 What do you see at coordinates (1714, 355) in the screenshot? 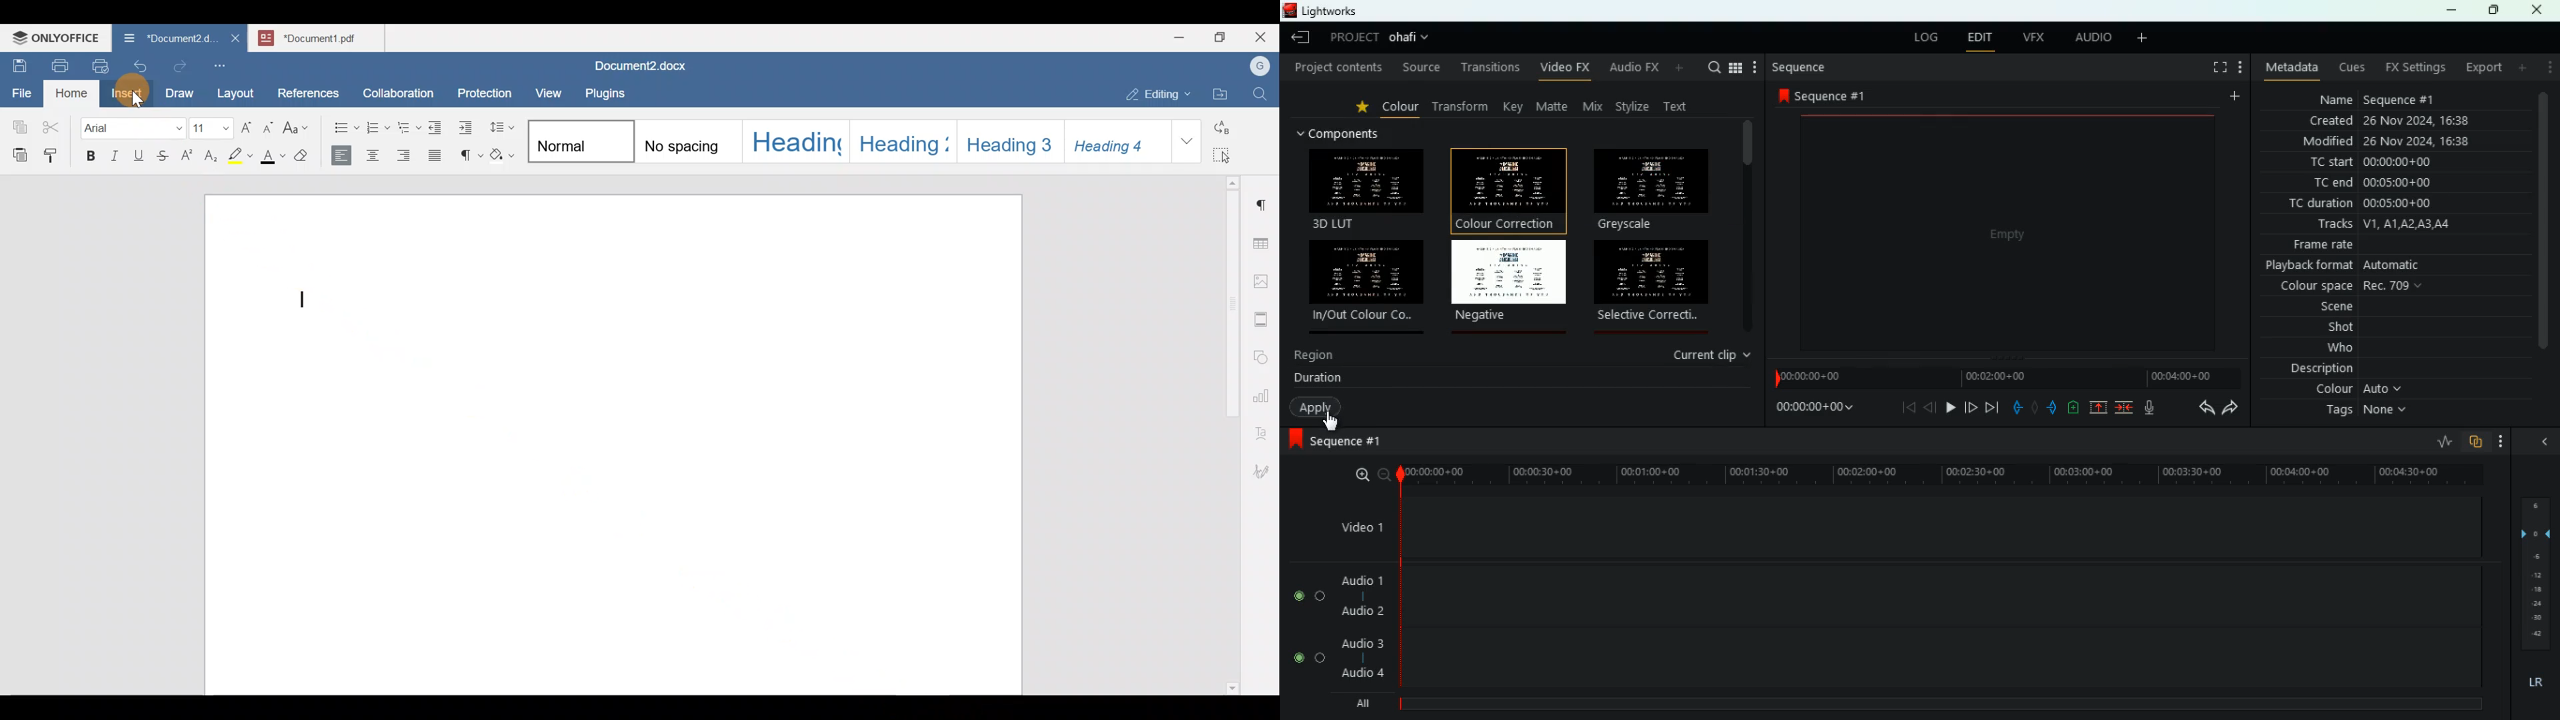
I see `current clip` at bounding box center [1714, 355].